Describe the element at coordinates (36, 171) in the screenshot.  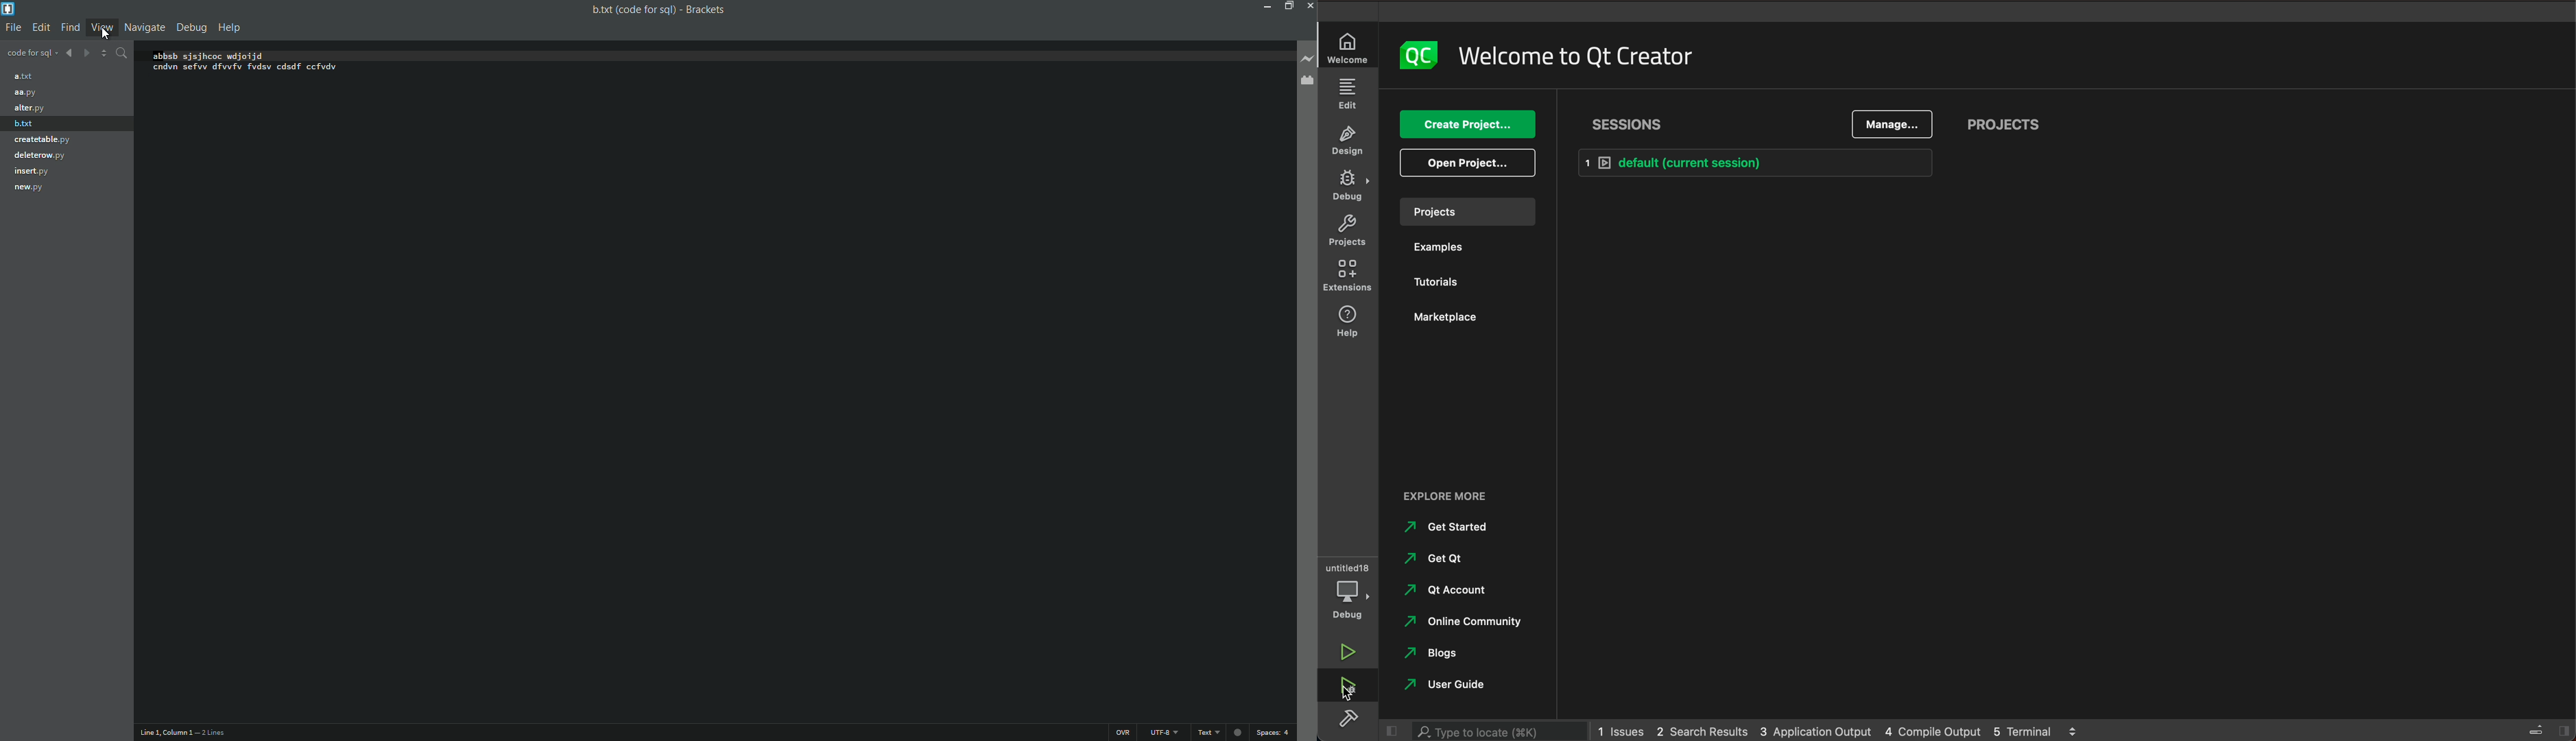
I see `insert.py` at that location.